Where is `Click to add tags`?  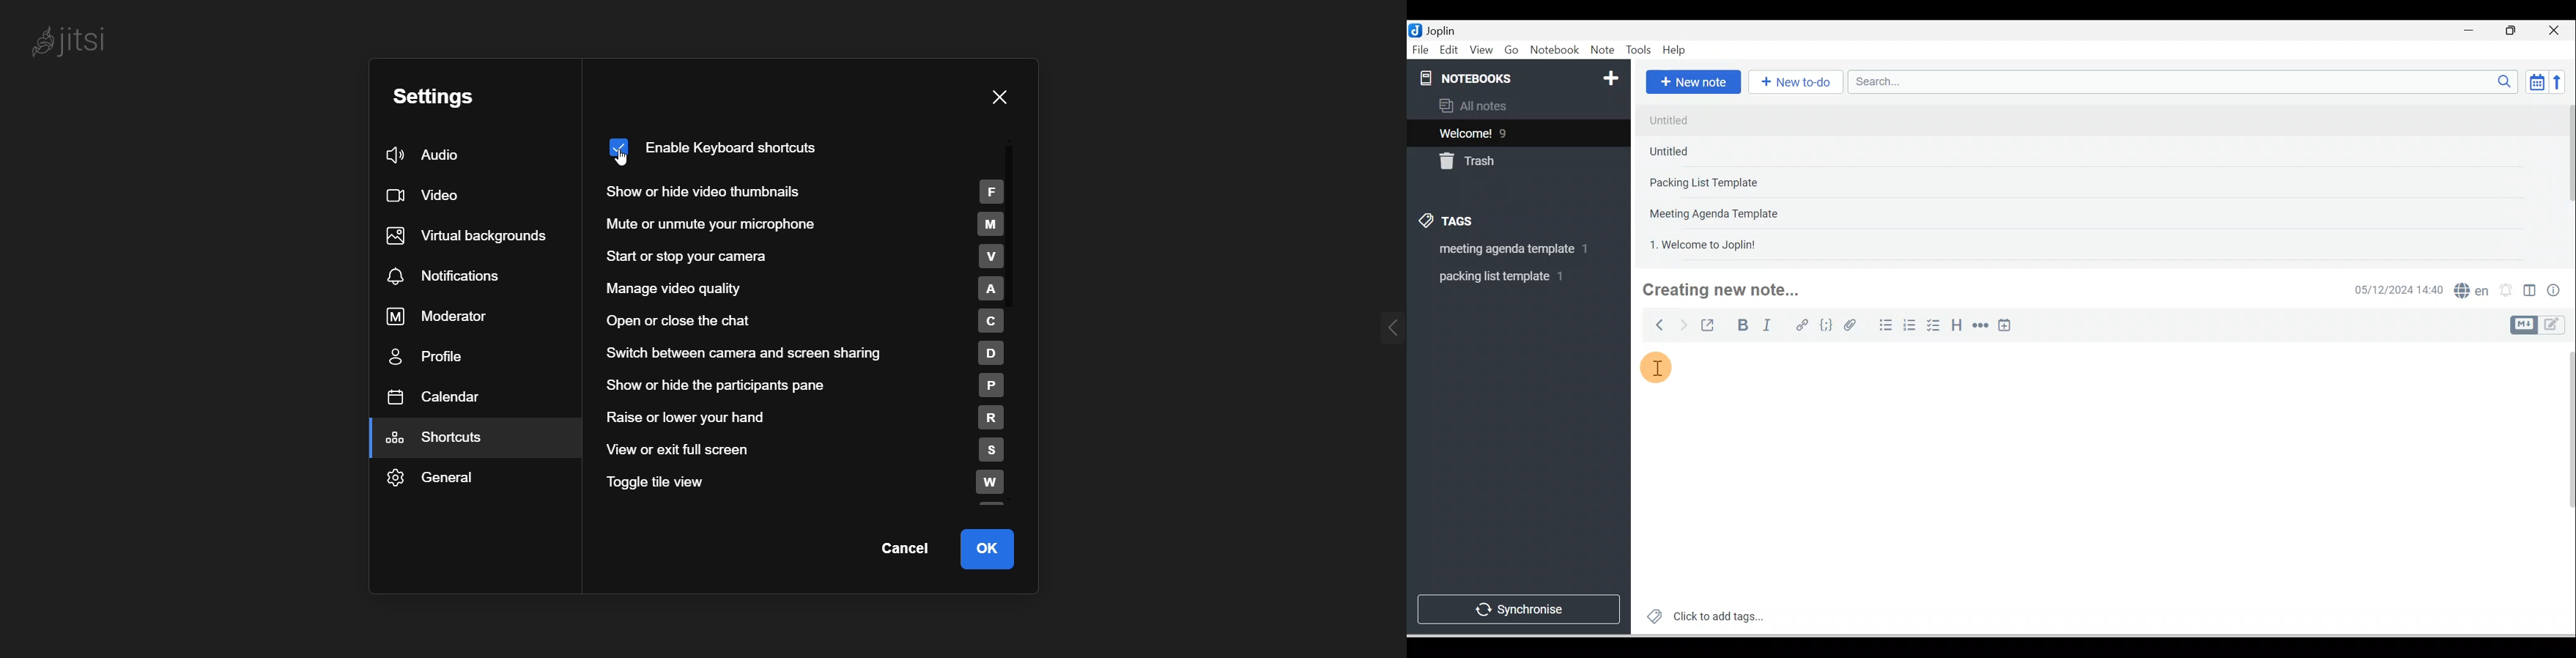
Click to add tags is located at coordinates (1700, 615).